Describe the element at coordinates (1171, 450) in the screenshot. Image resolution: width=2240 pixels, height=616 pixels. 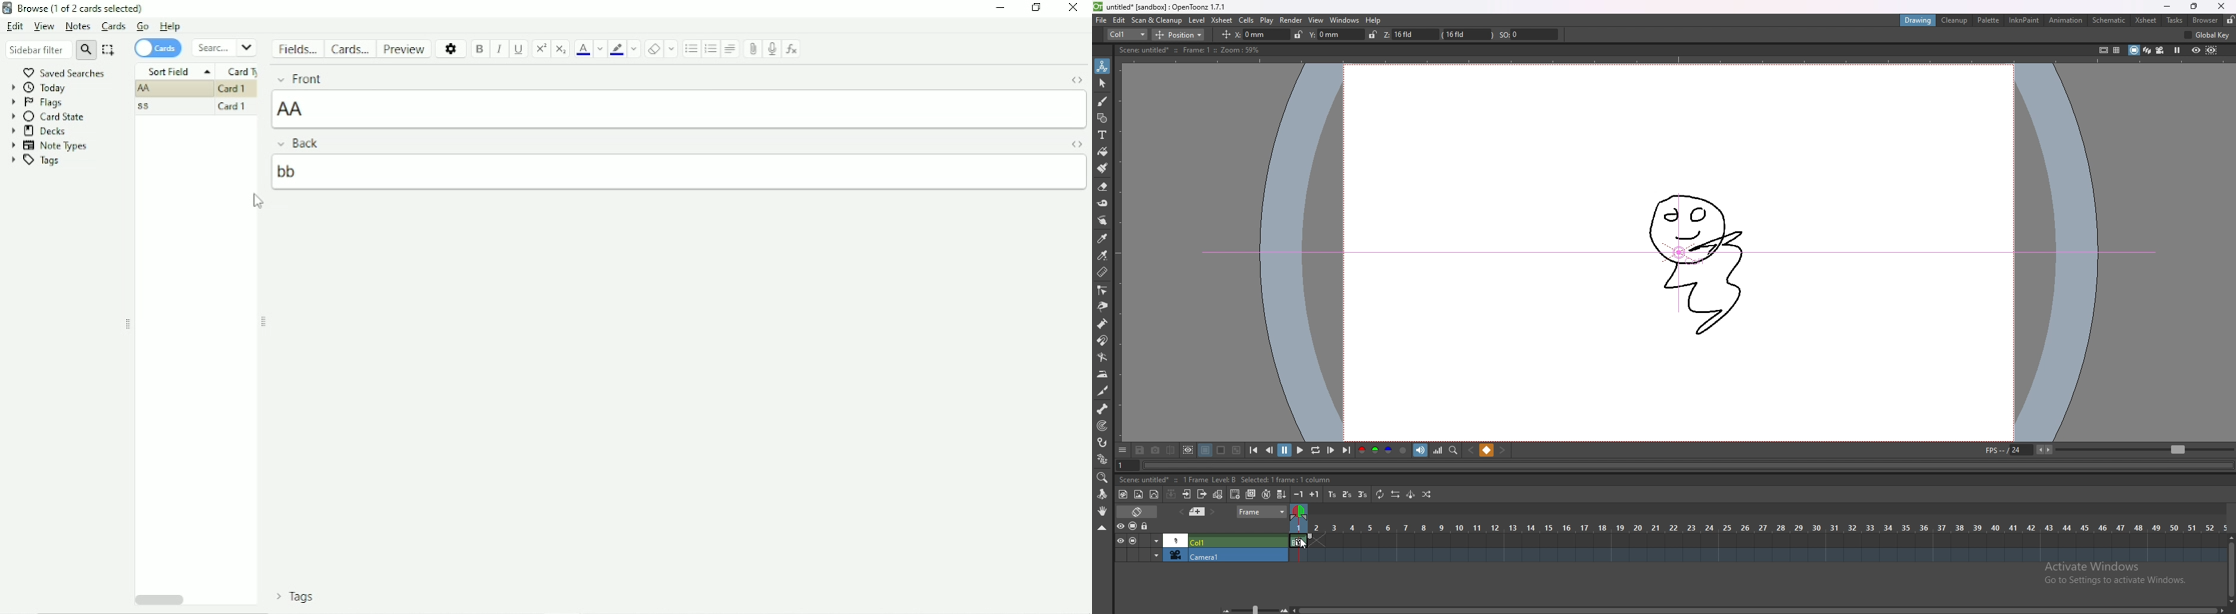
I see `compare to snapshot` at that location.